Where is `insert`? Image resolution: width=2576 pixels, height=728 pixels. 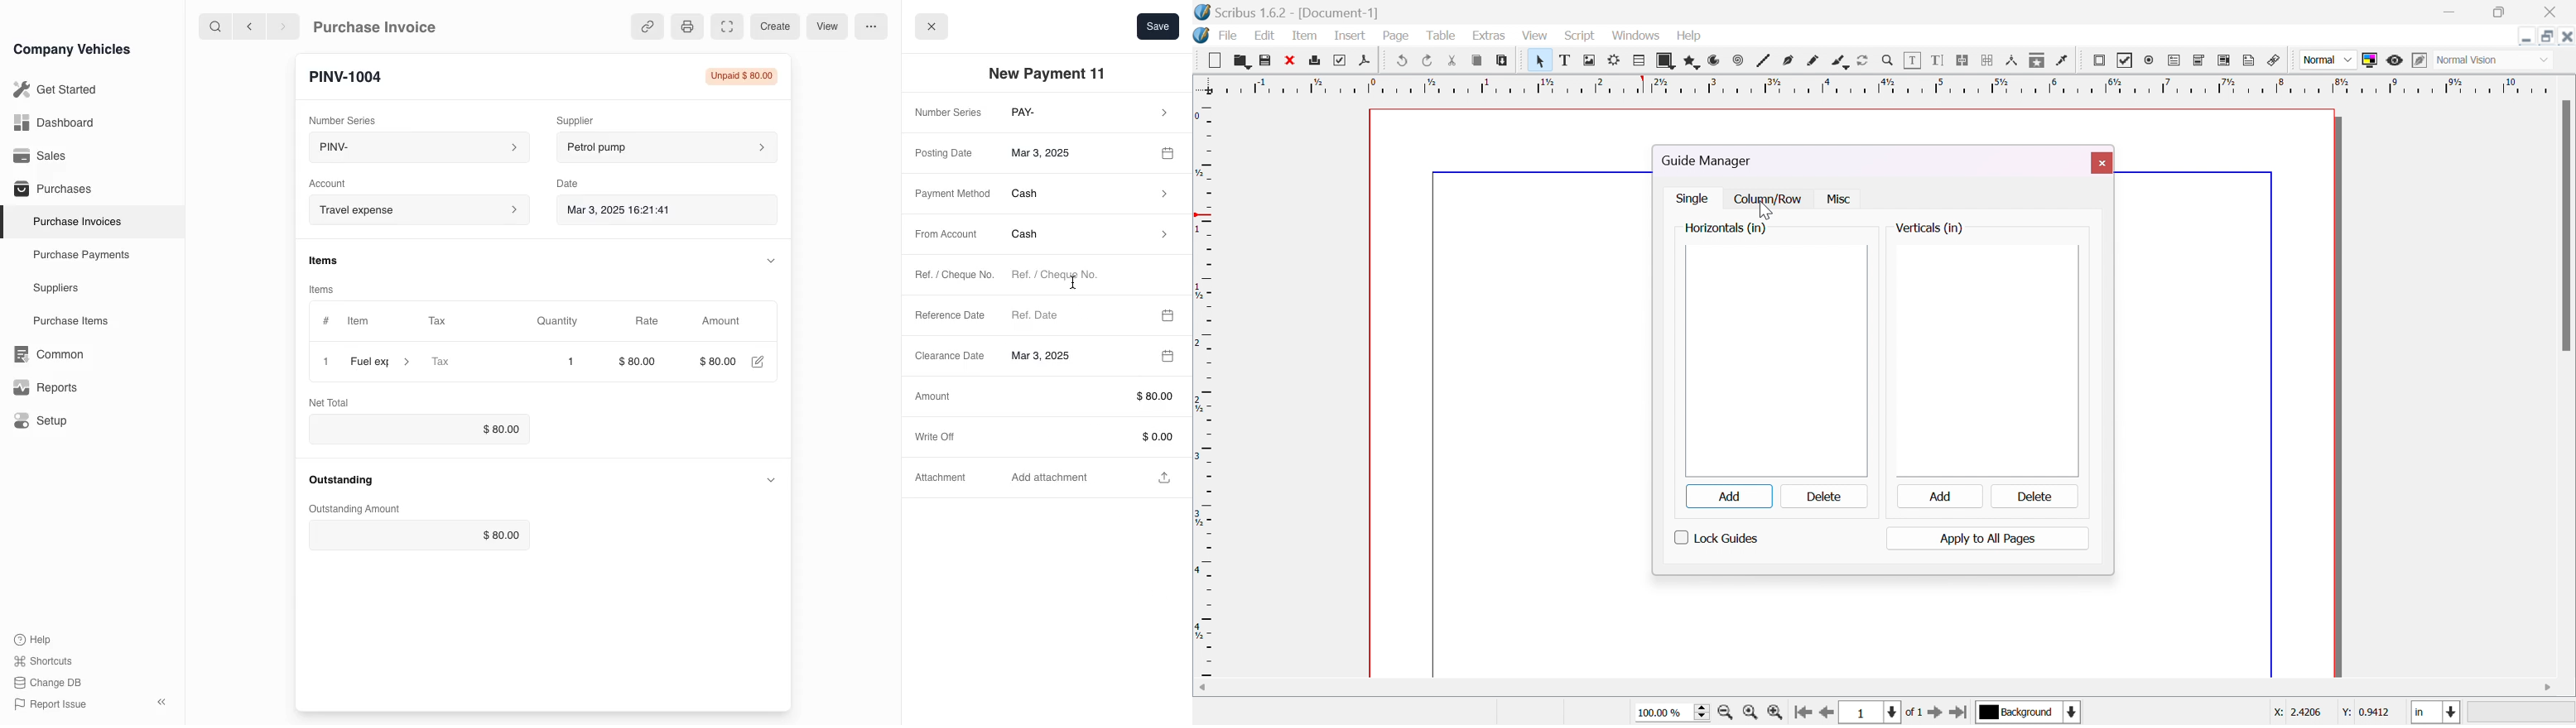
insert is located at coordinates (1347, 35).